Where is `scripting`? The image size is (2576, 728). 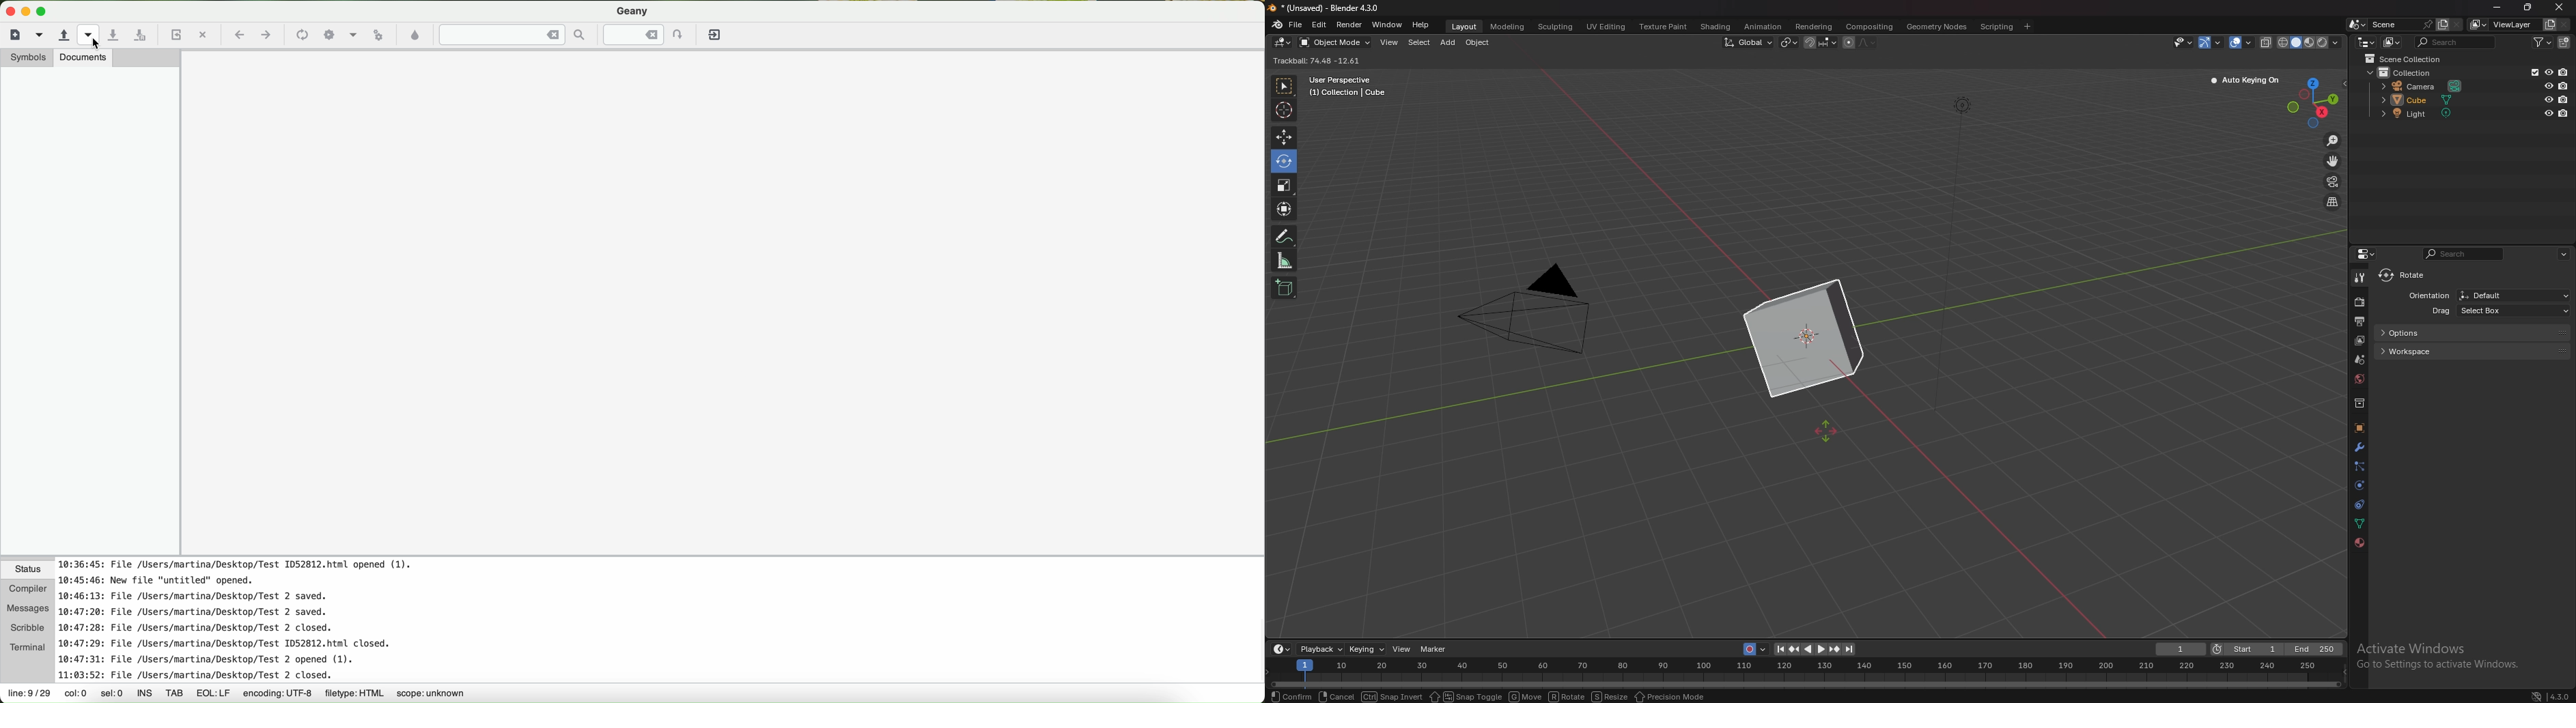
scripting is located at coordinates (1997, 26).